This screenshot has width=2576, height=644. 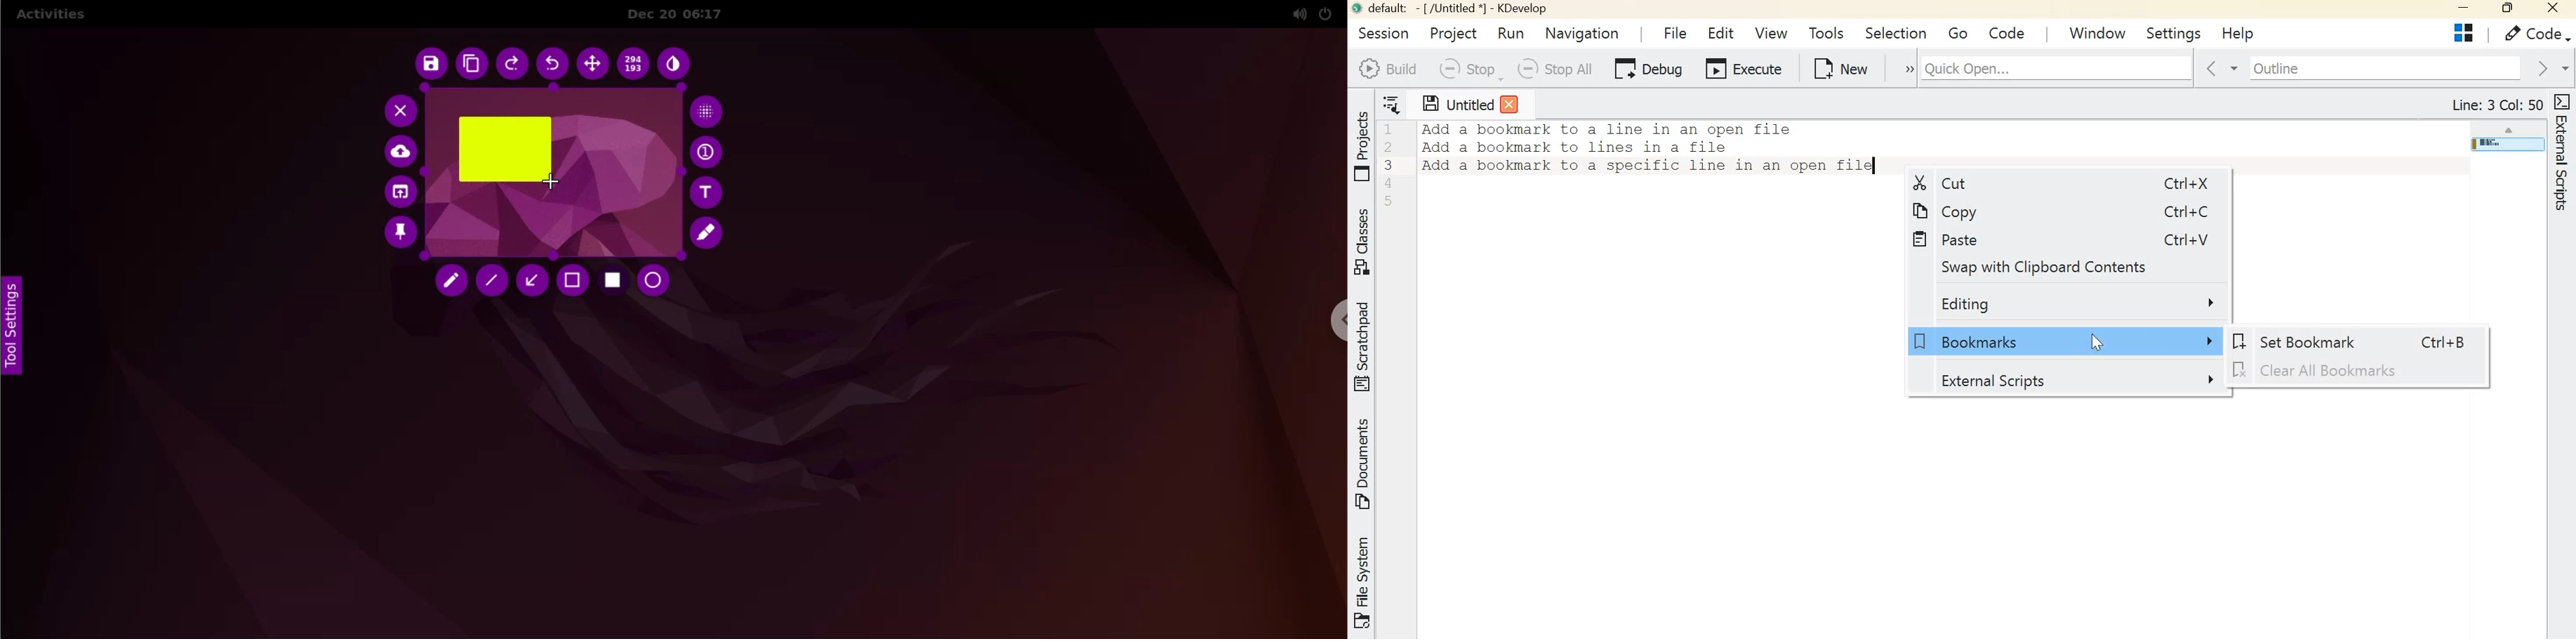 I want to click on Show sorted list of open documents, so click(x=1395, y=103).